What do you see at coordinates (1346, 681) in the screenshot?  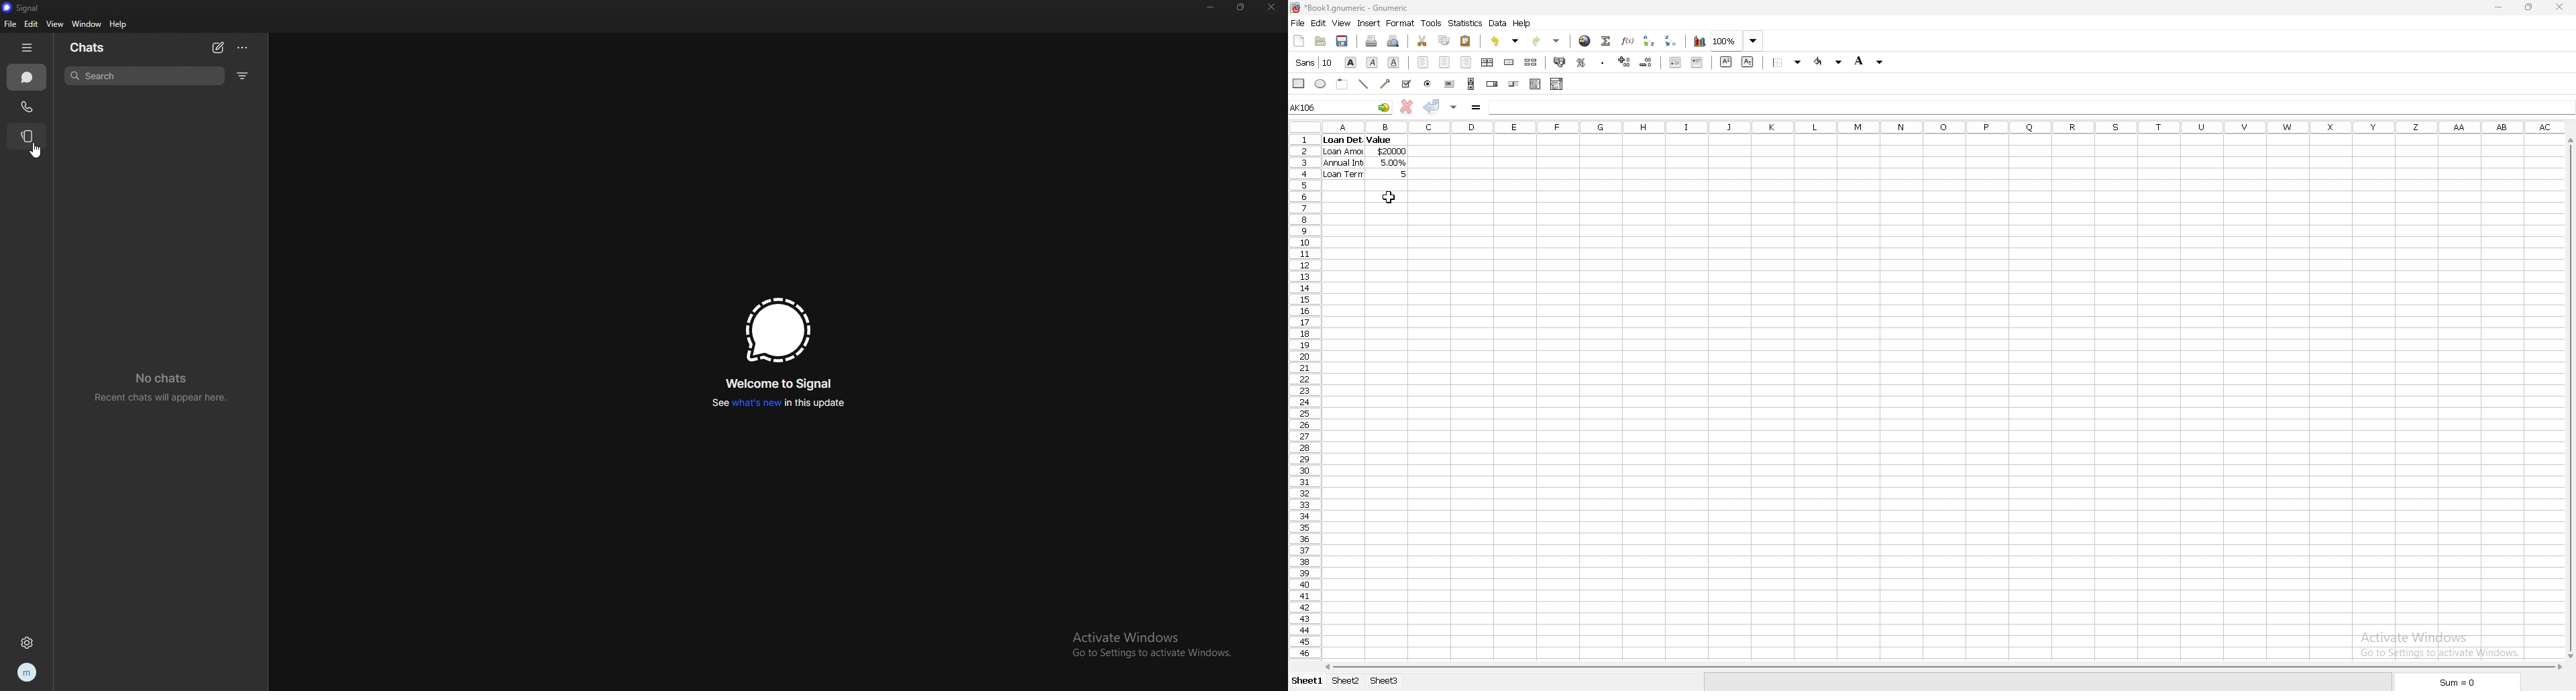 I see `sheet 2` at bounding box center [1346, 681].